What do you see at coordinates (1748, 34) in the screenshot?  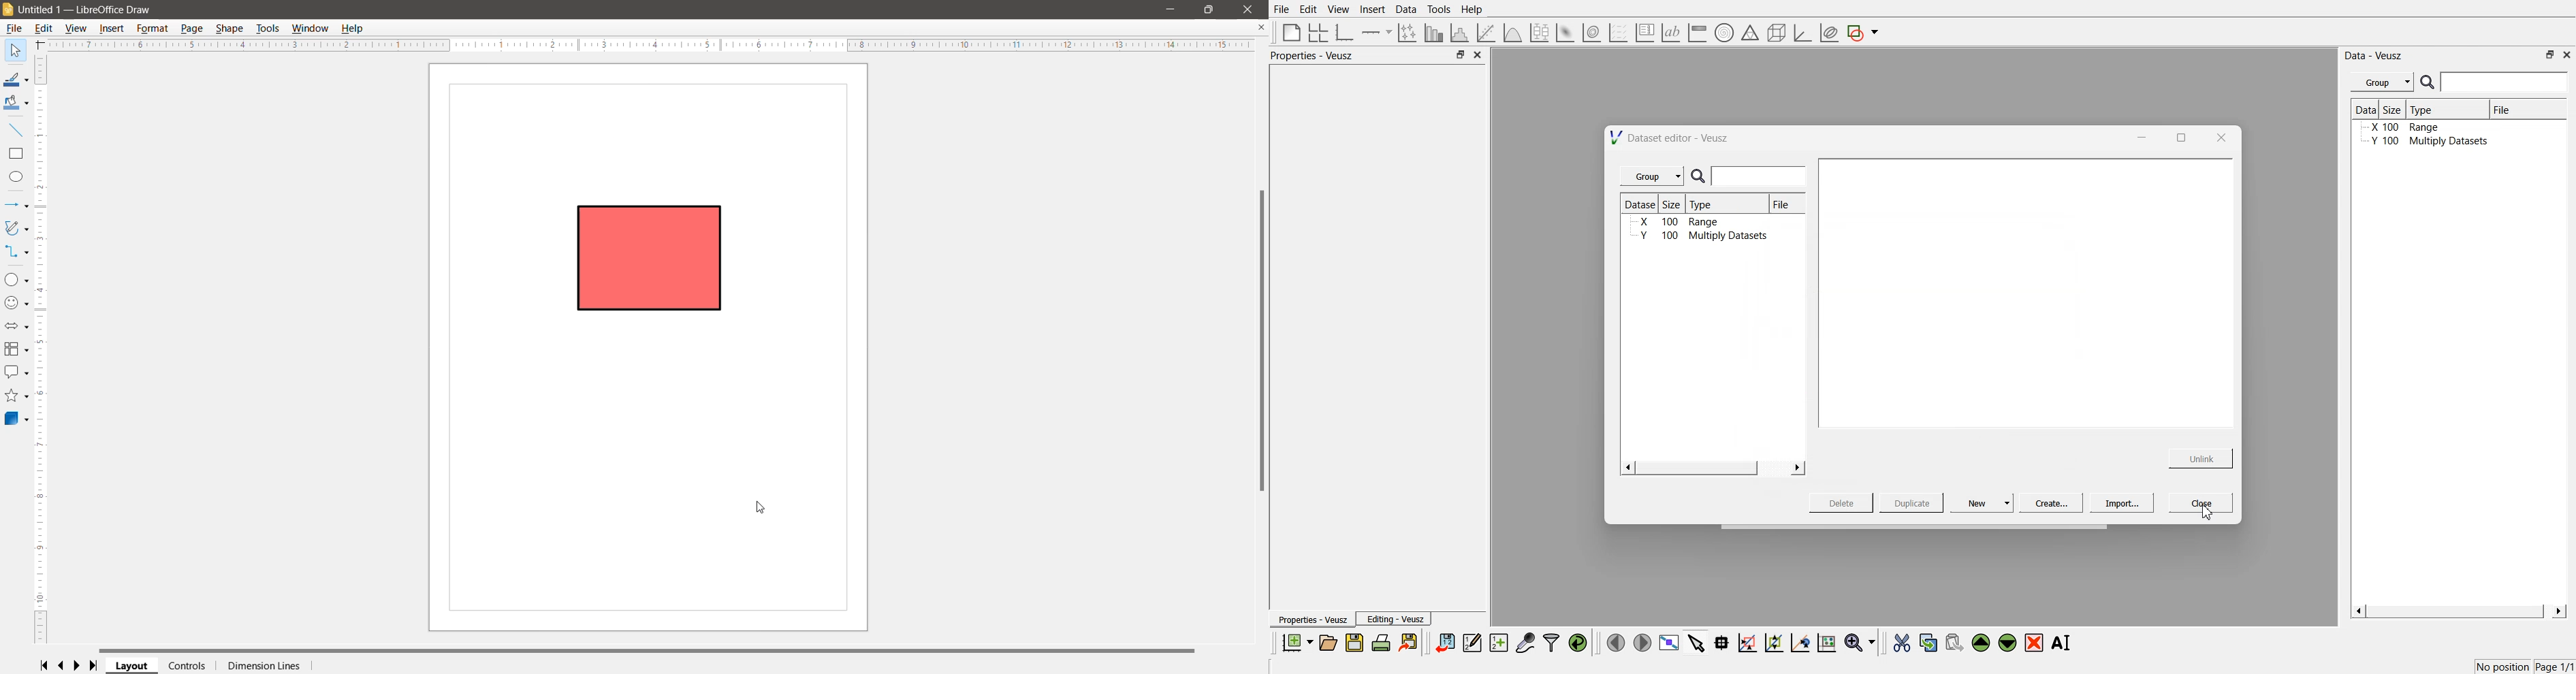 I see `ternary shapes` at bounding box center [1748, 34].